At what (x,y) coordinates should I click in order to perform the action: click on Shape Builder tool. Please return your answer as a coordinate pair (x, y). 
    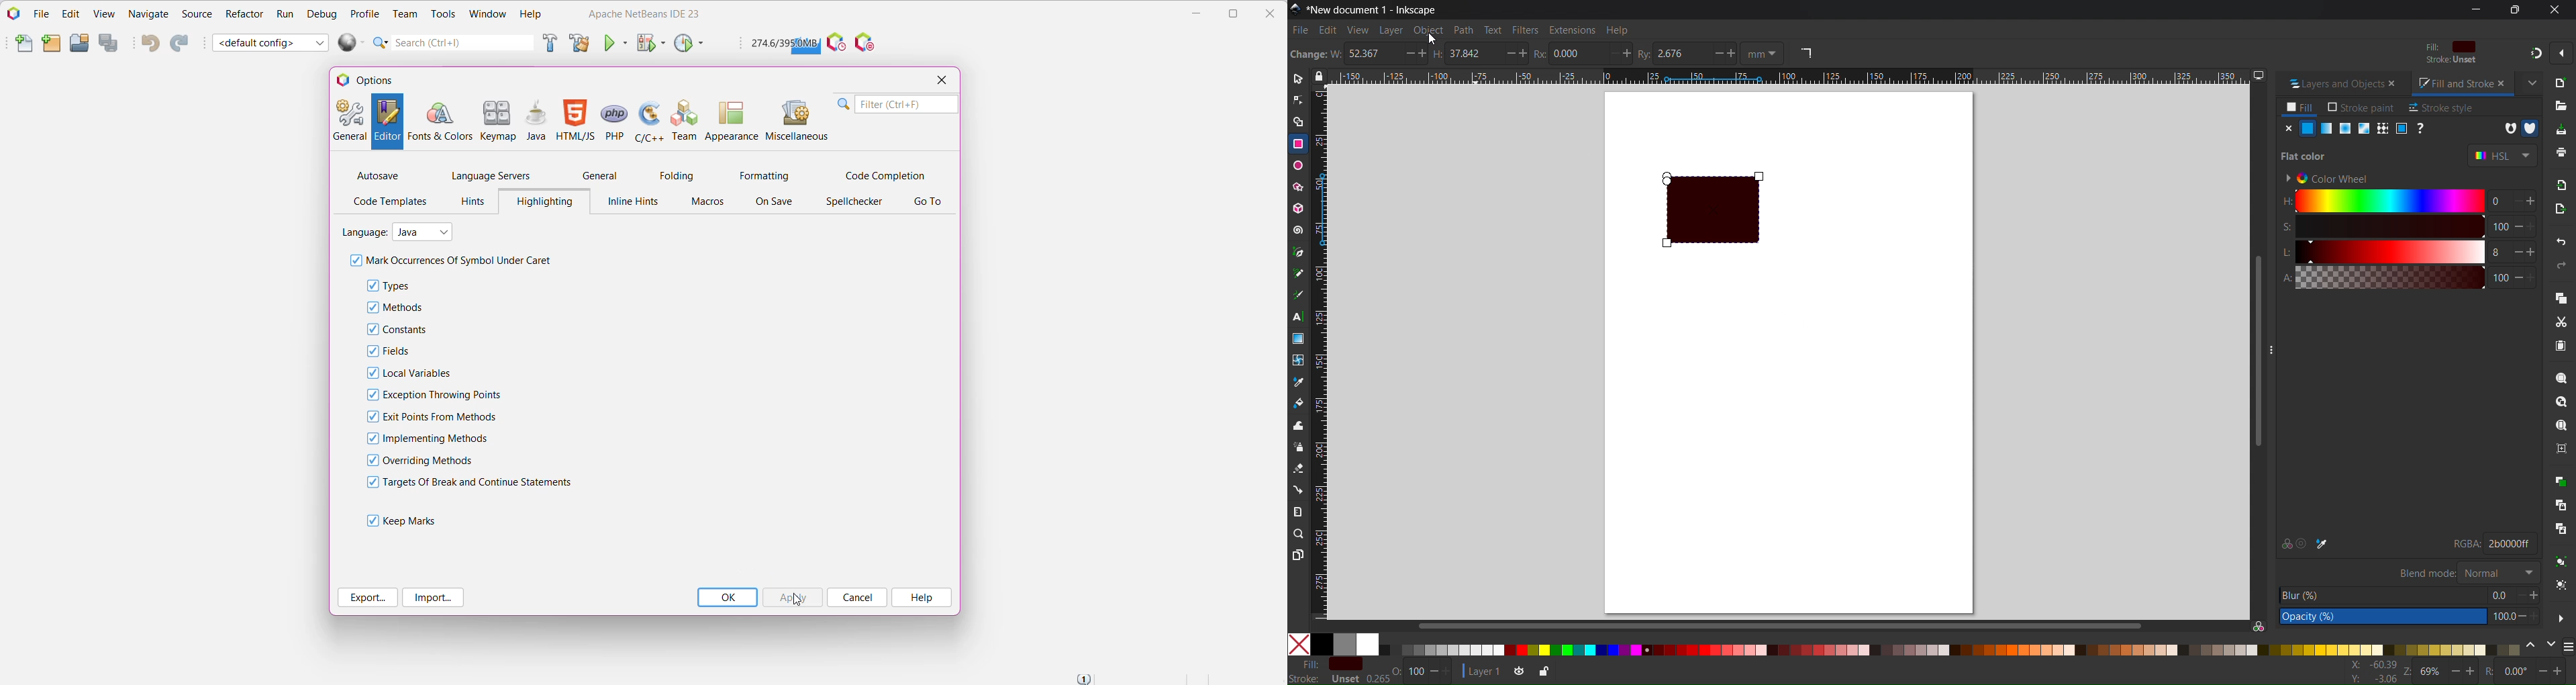
    Looking at the image, I should click on (1298, 122).